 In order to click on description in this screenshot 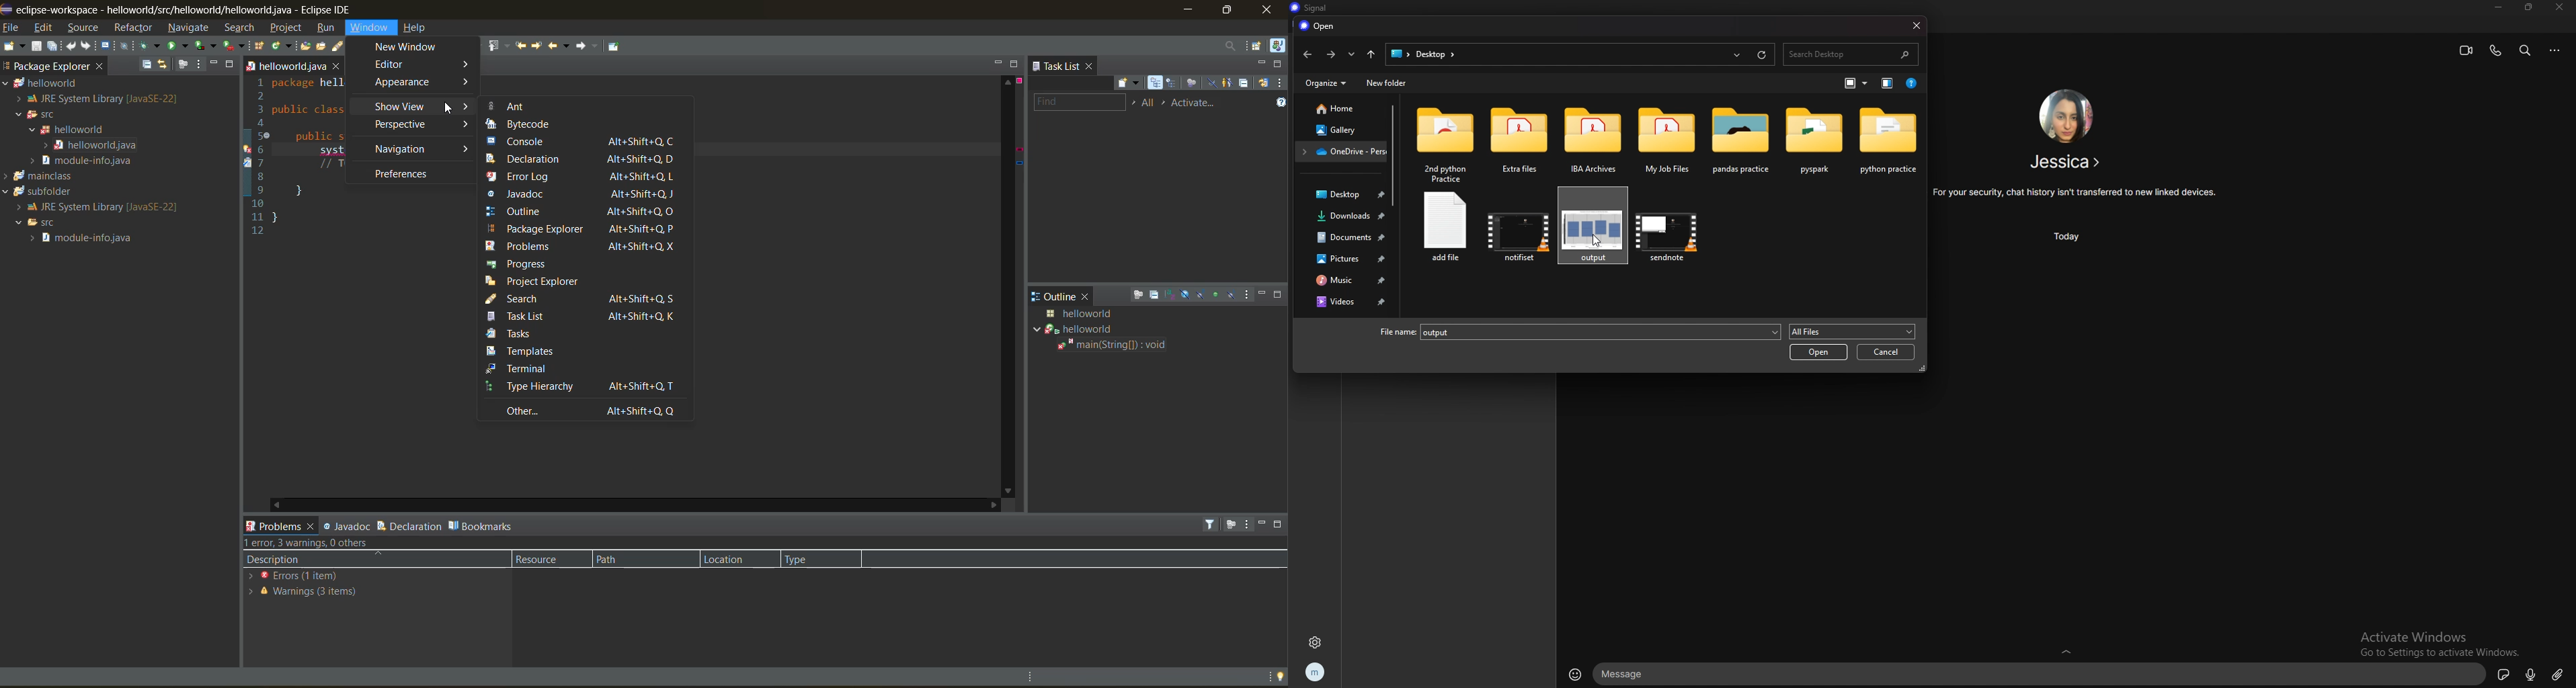, I will do `click(314, 562)`.